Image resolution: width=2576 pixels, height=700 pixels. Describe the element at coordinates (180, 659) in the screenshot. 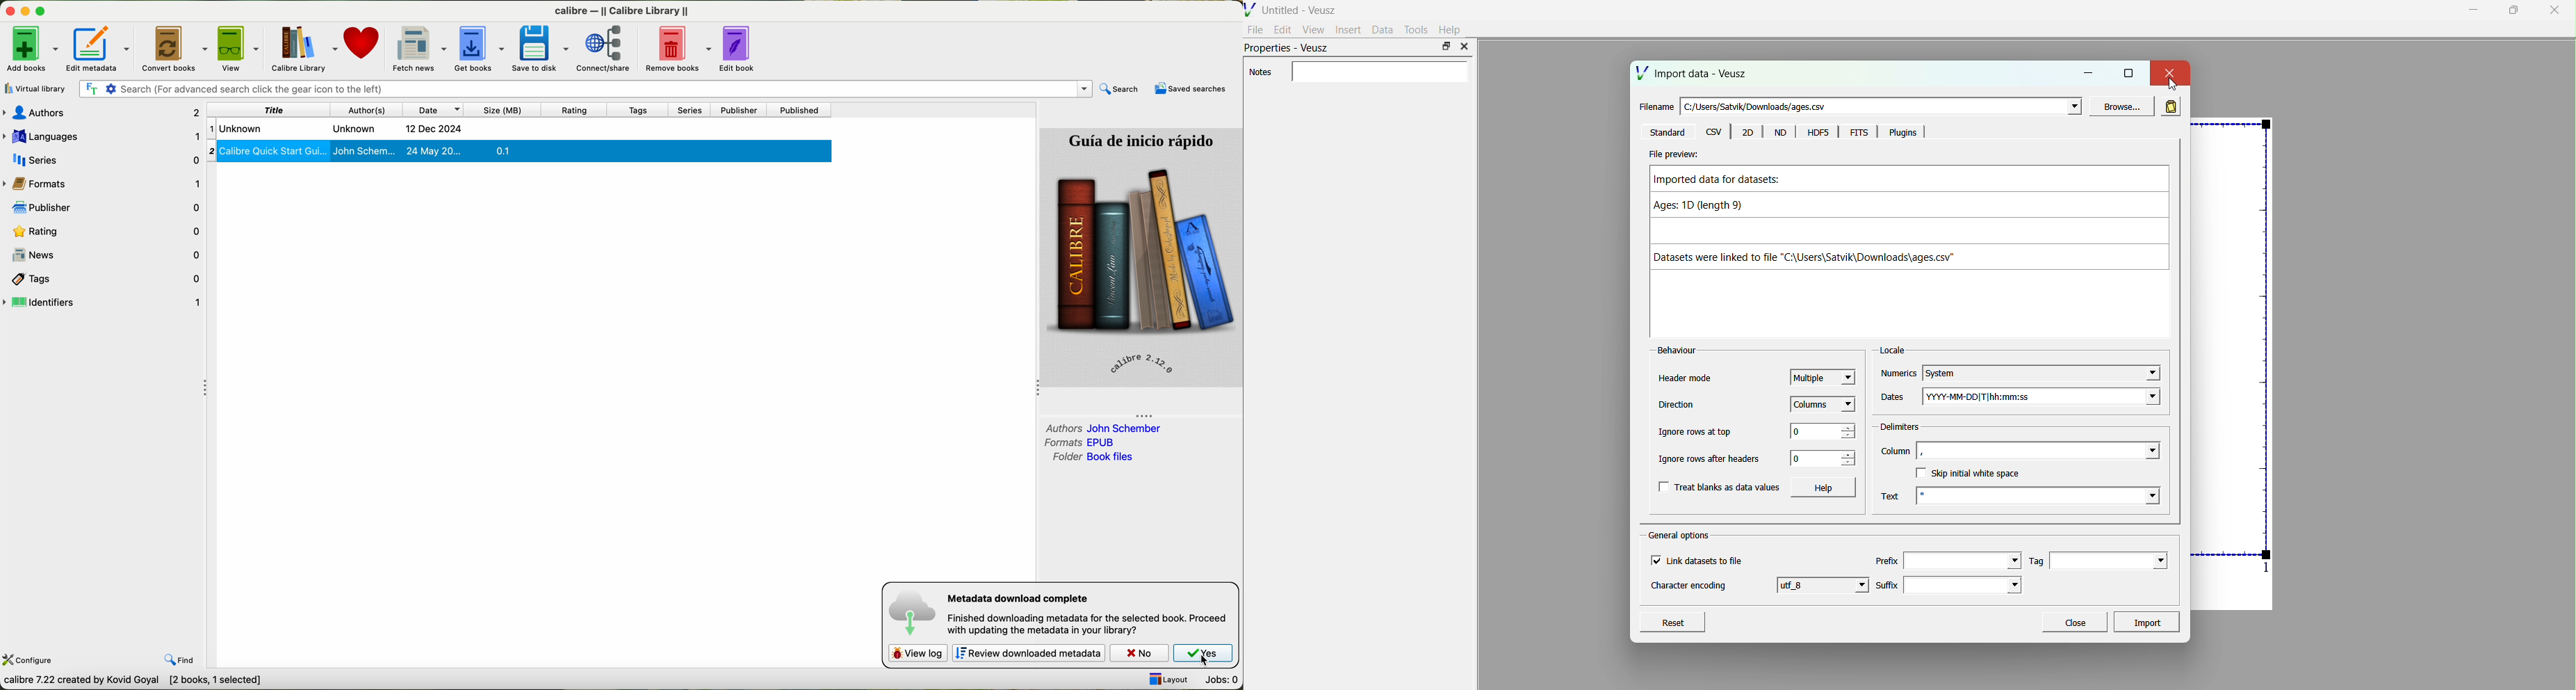

I see `find` at that location.